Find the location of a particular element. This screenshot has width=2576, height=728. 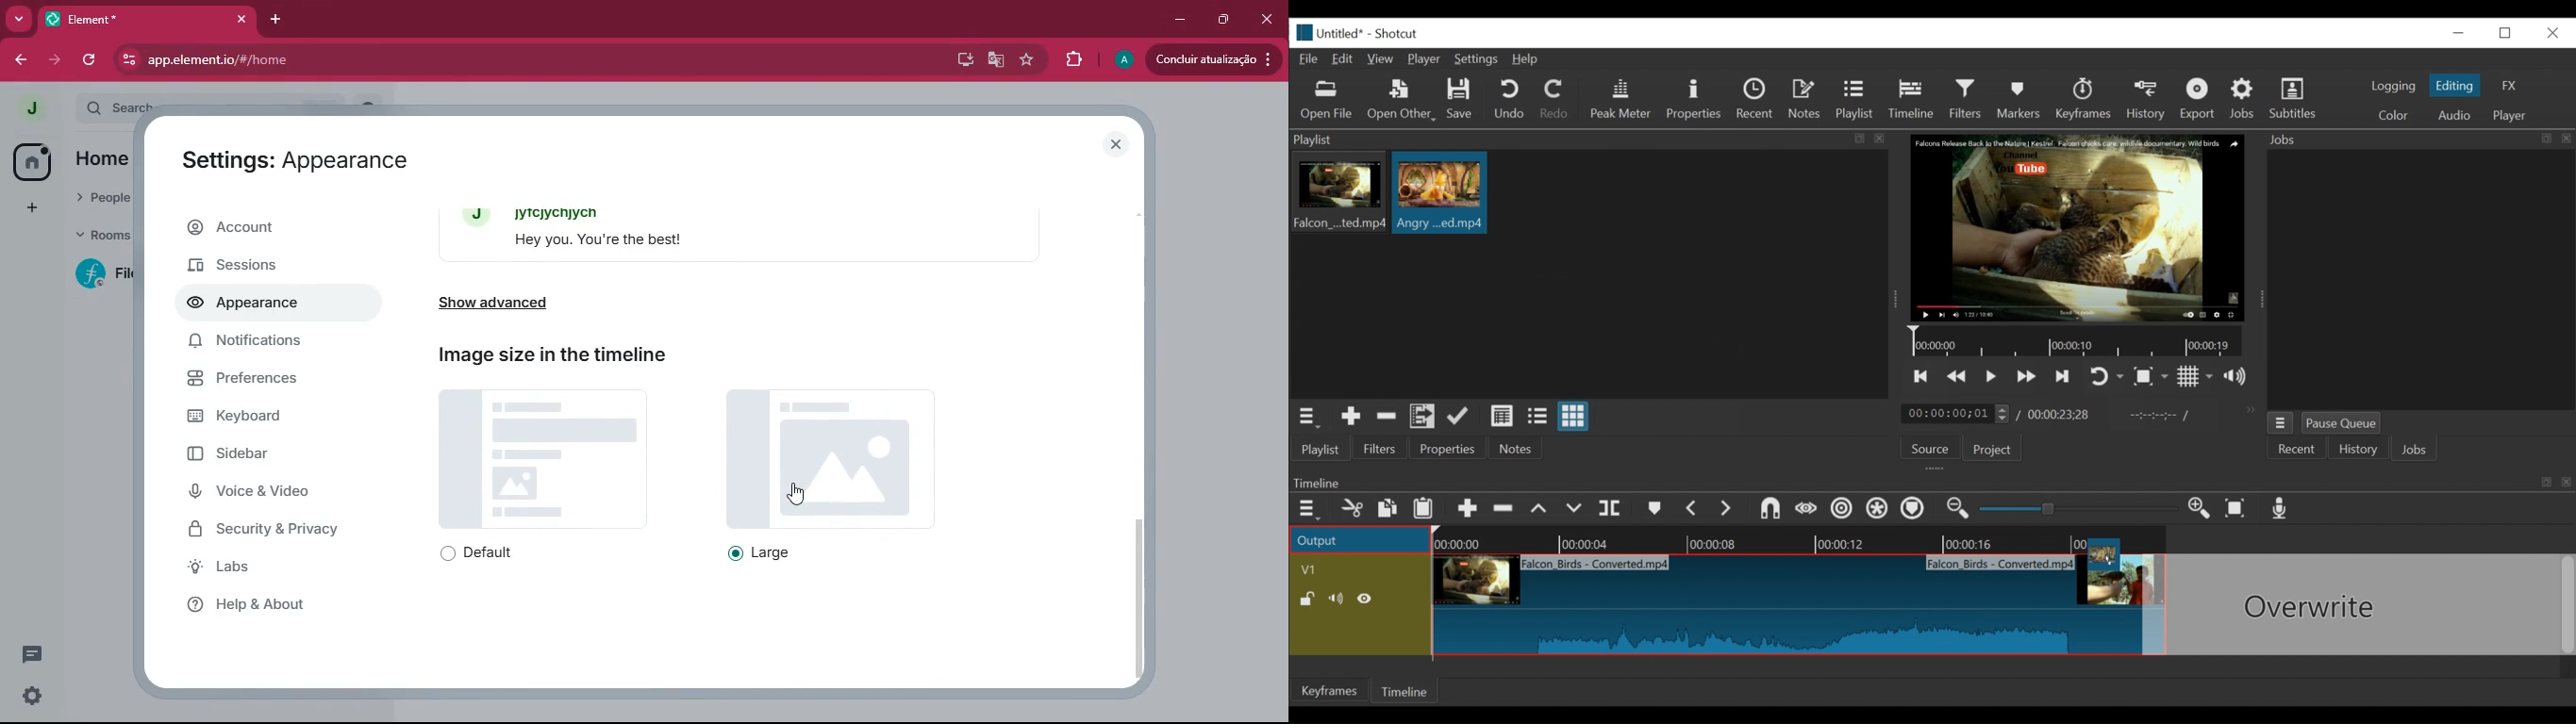

Jobs menu is located at coordinates (2411, 138).